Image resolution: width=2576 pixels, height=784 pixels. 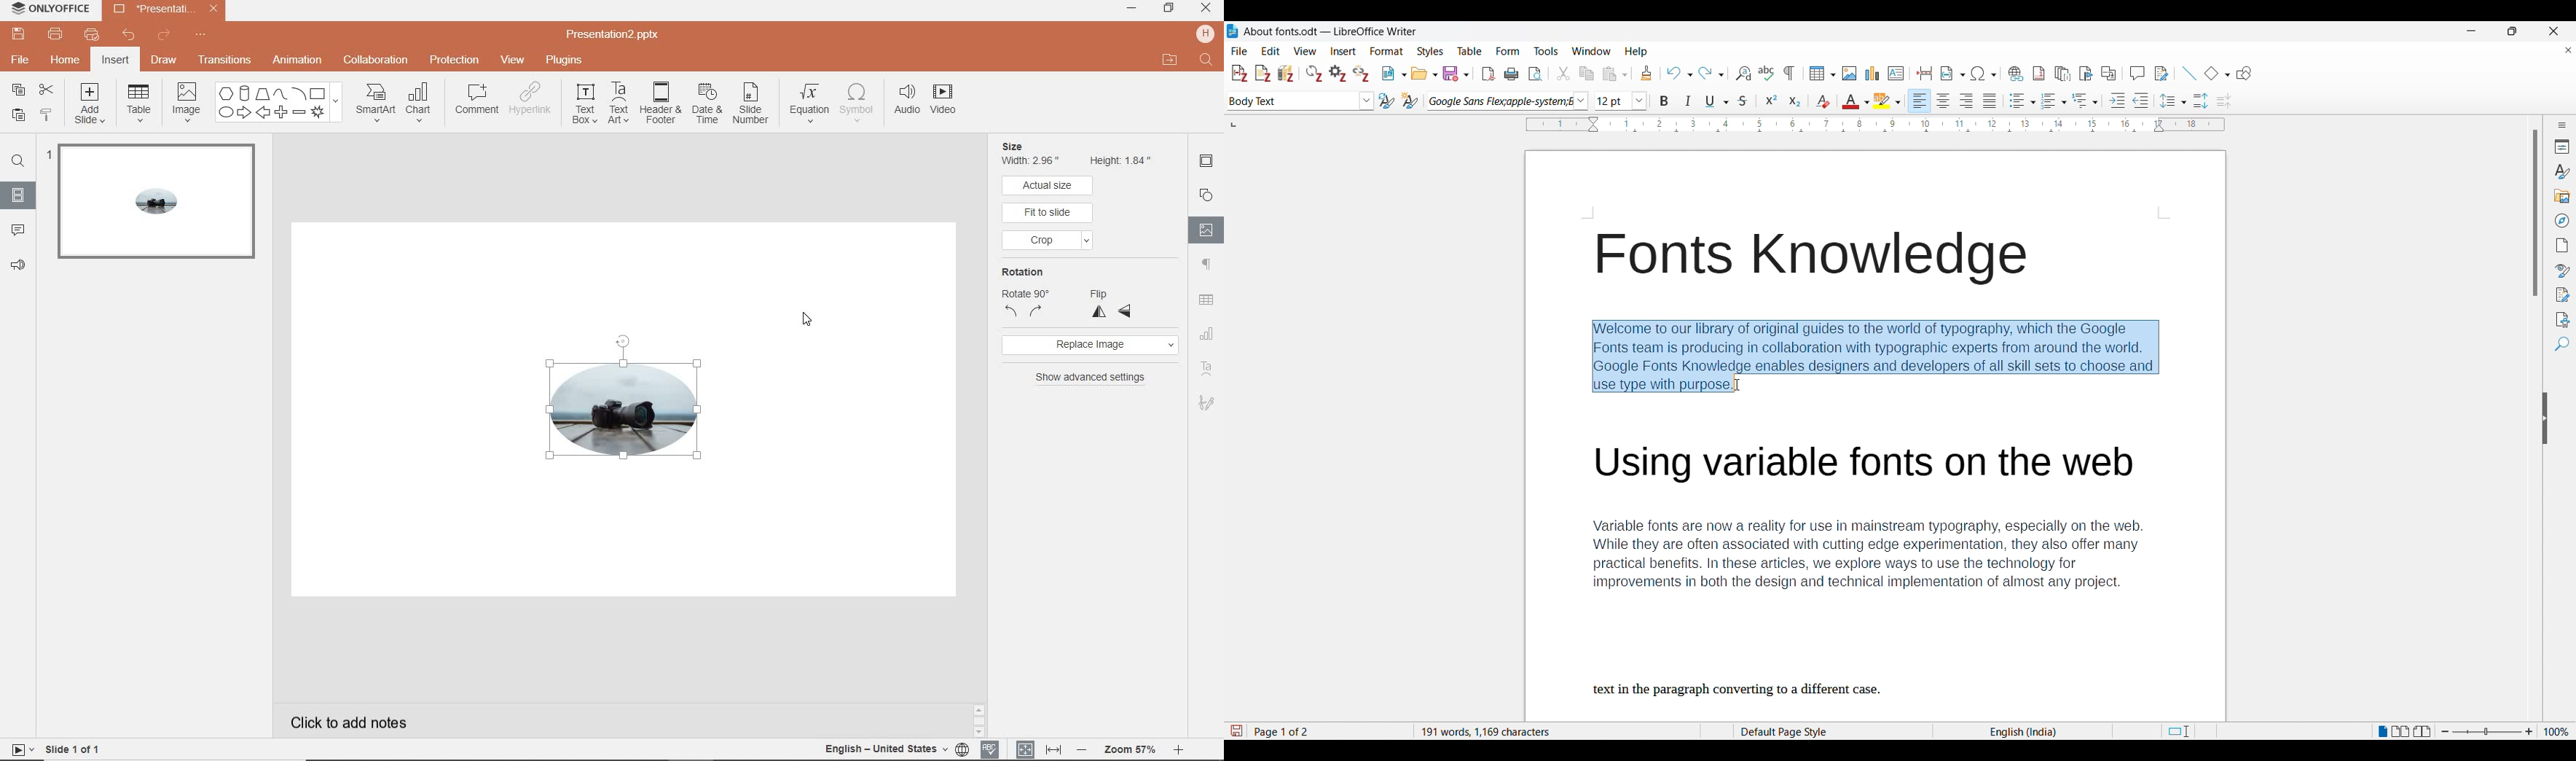 I want to click on Help menu, so click(x=1636, y=51).